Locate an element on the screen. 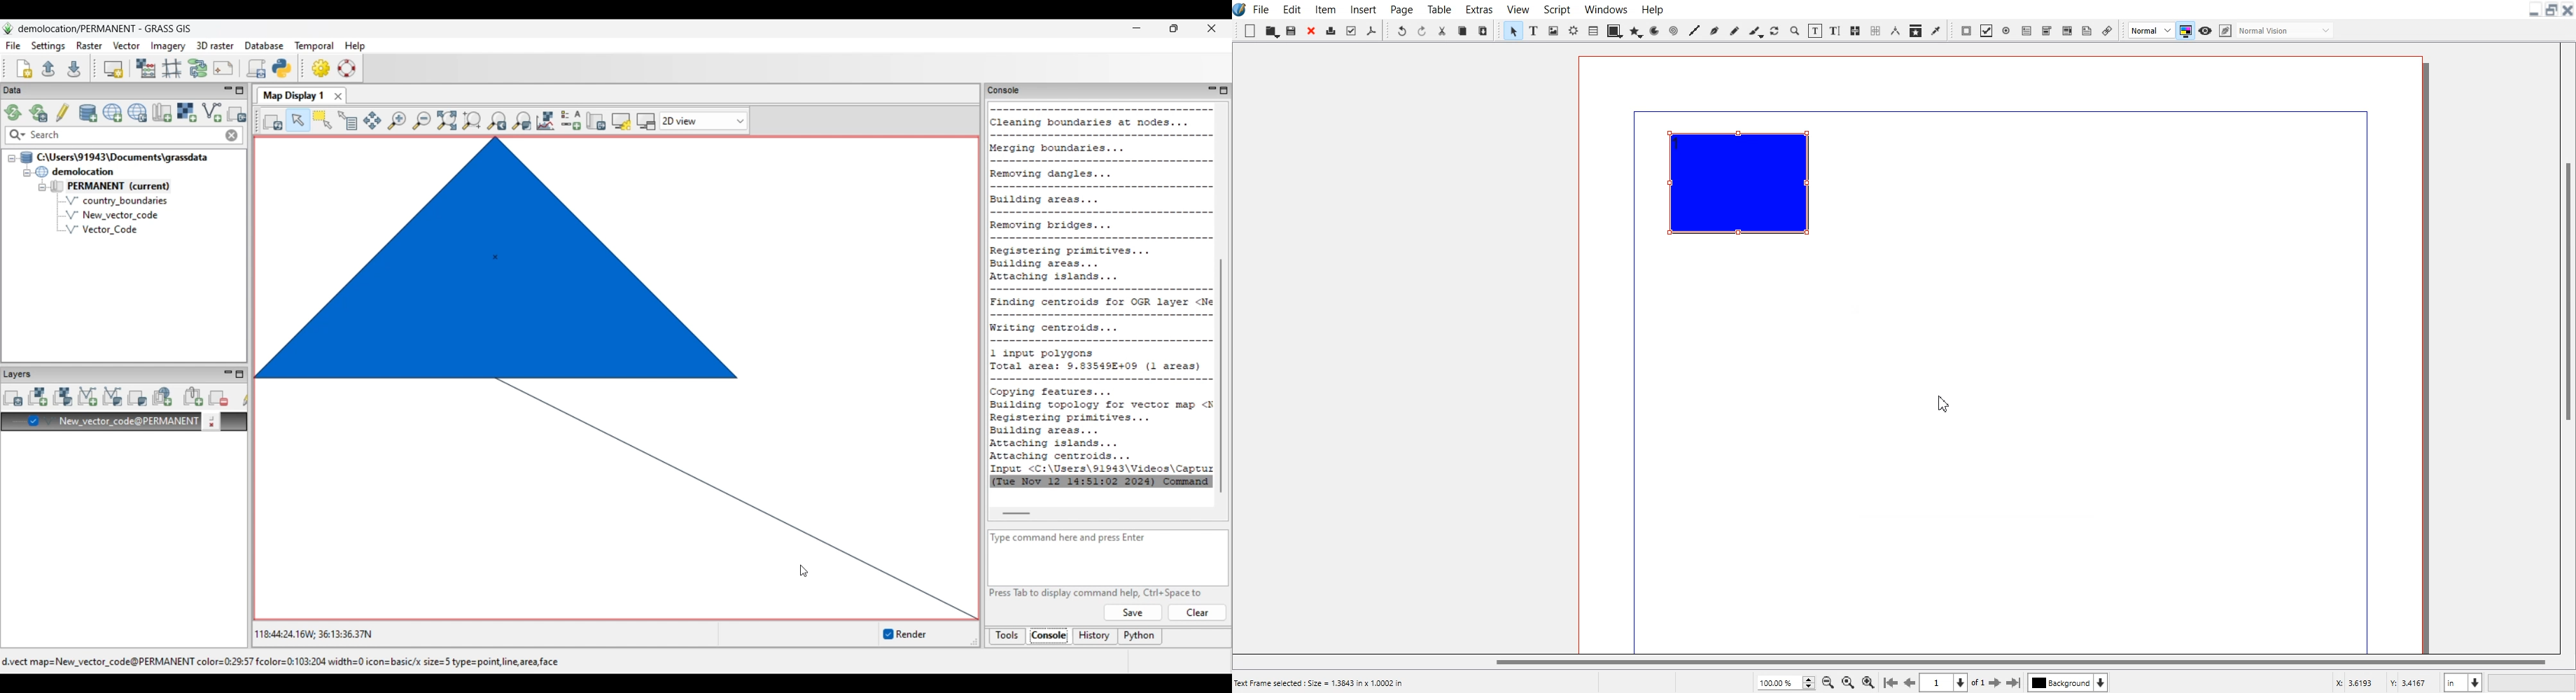  Script is located at coordinates (1555, 8).